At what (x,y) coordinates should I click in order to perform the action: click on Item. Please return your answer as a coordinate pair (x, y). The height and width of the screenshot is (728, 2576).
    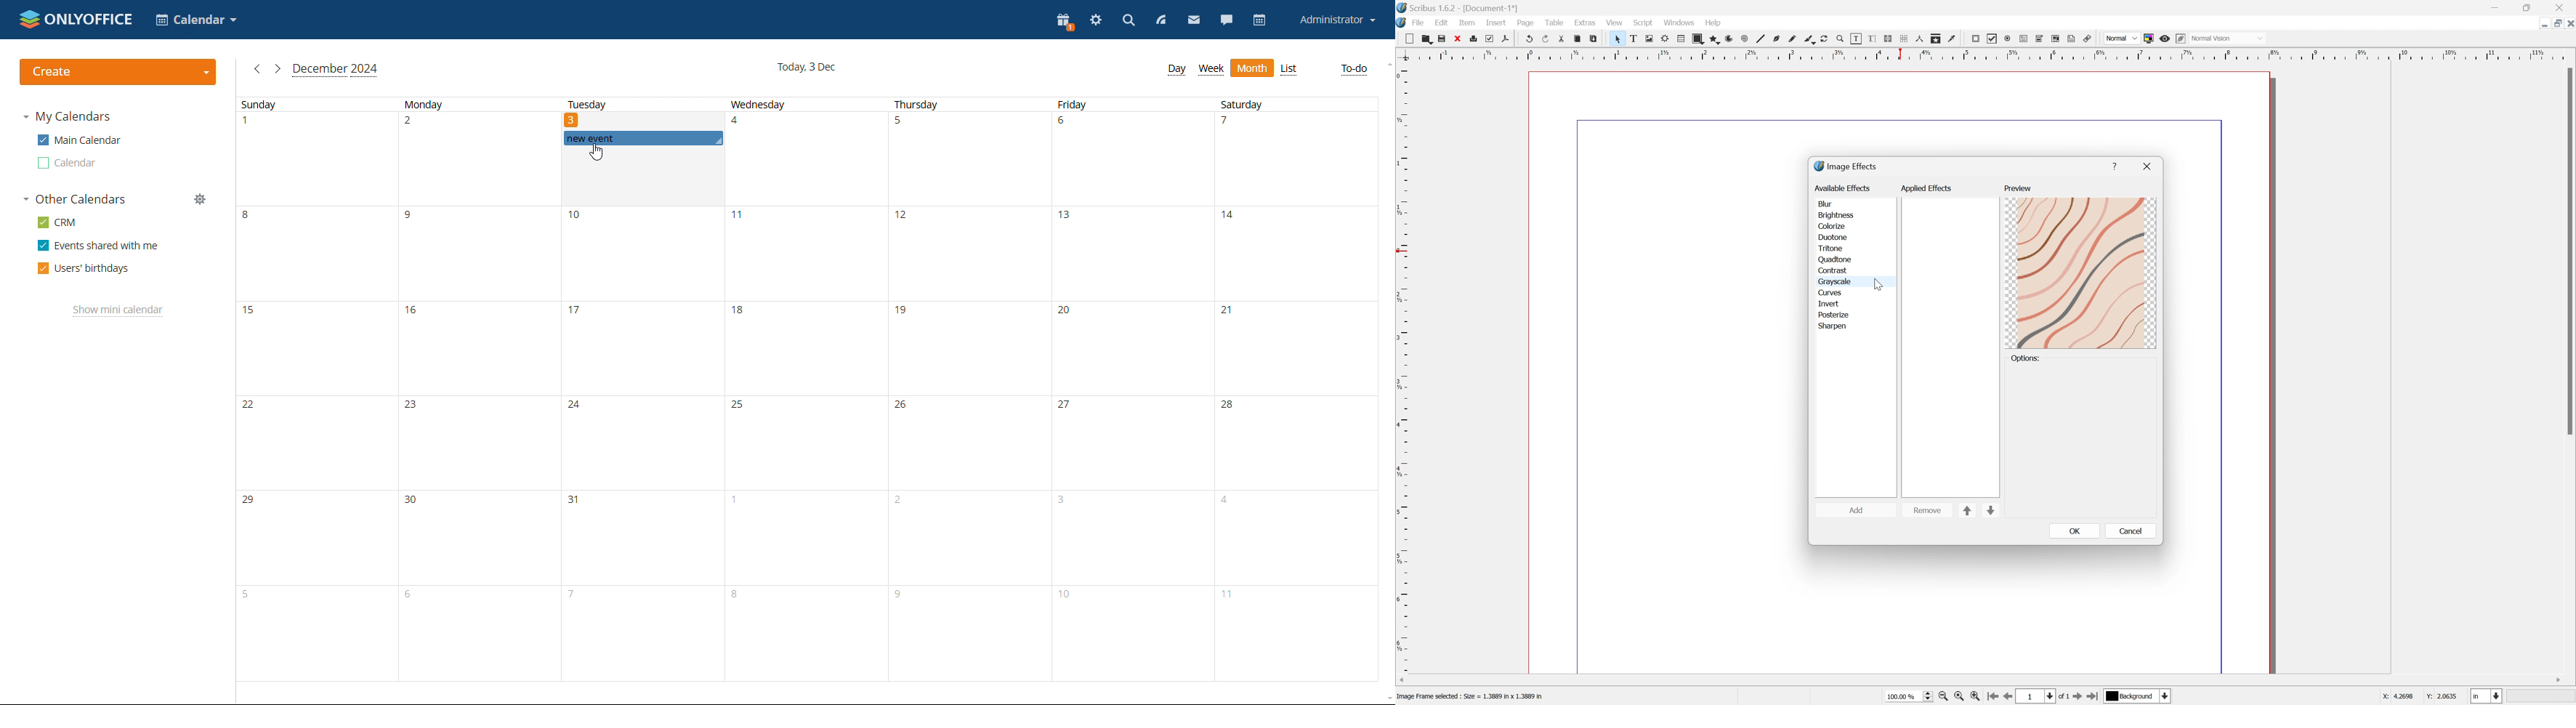
    Looking at the image, I should click on (1467, 23).